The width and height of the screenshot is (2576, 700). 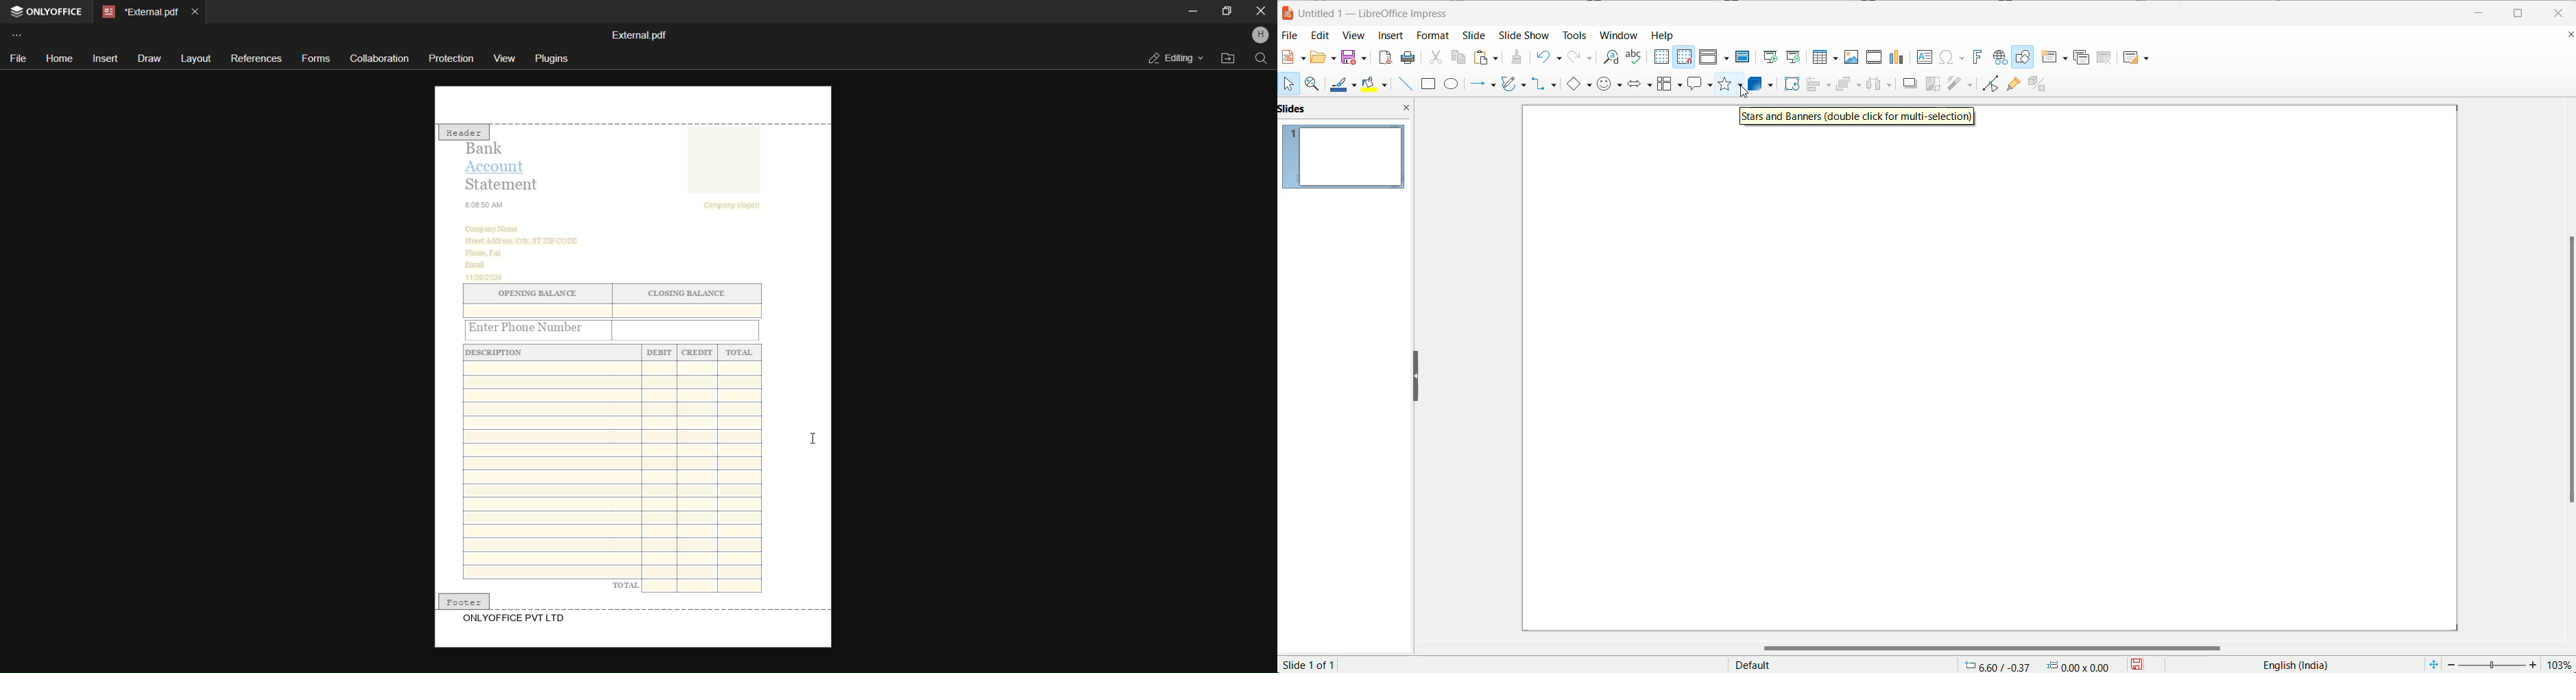 I want to click on maximize, so click(x=1227, y=10).